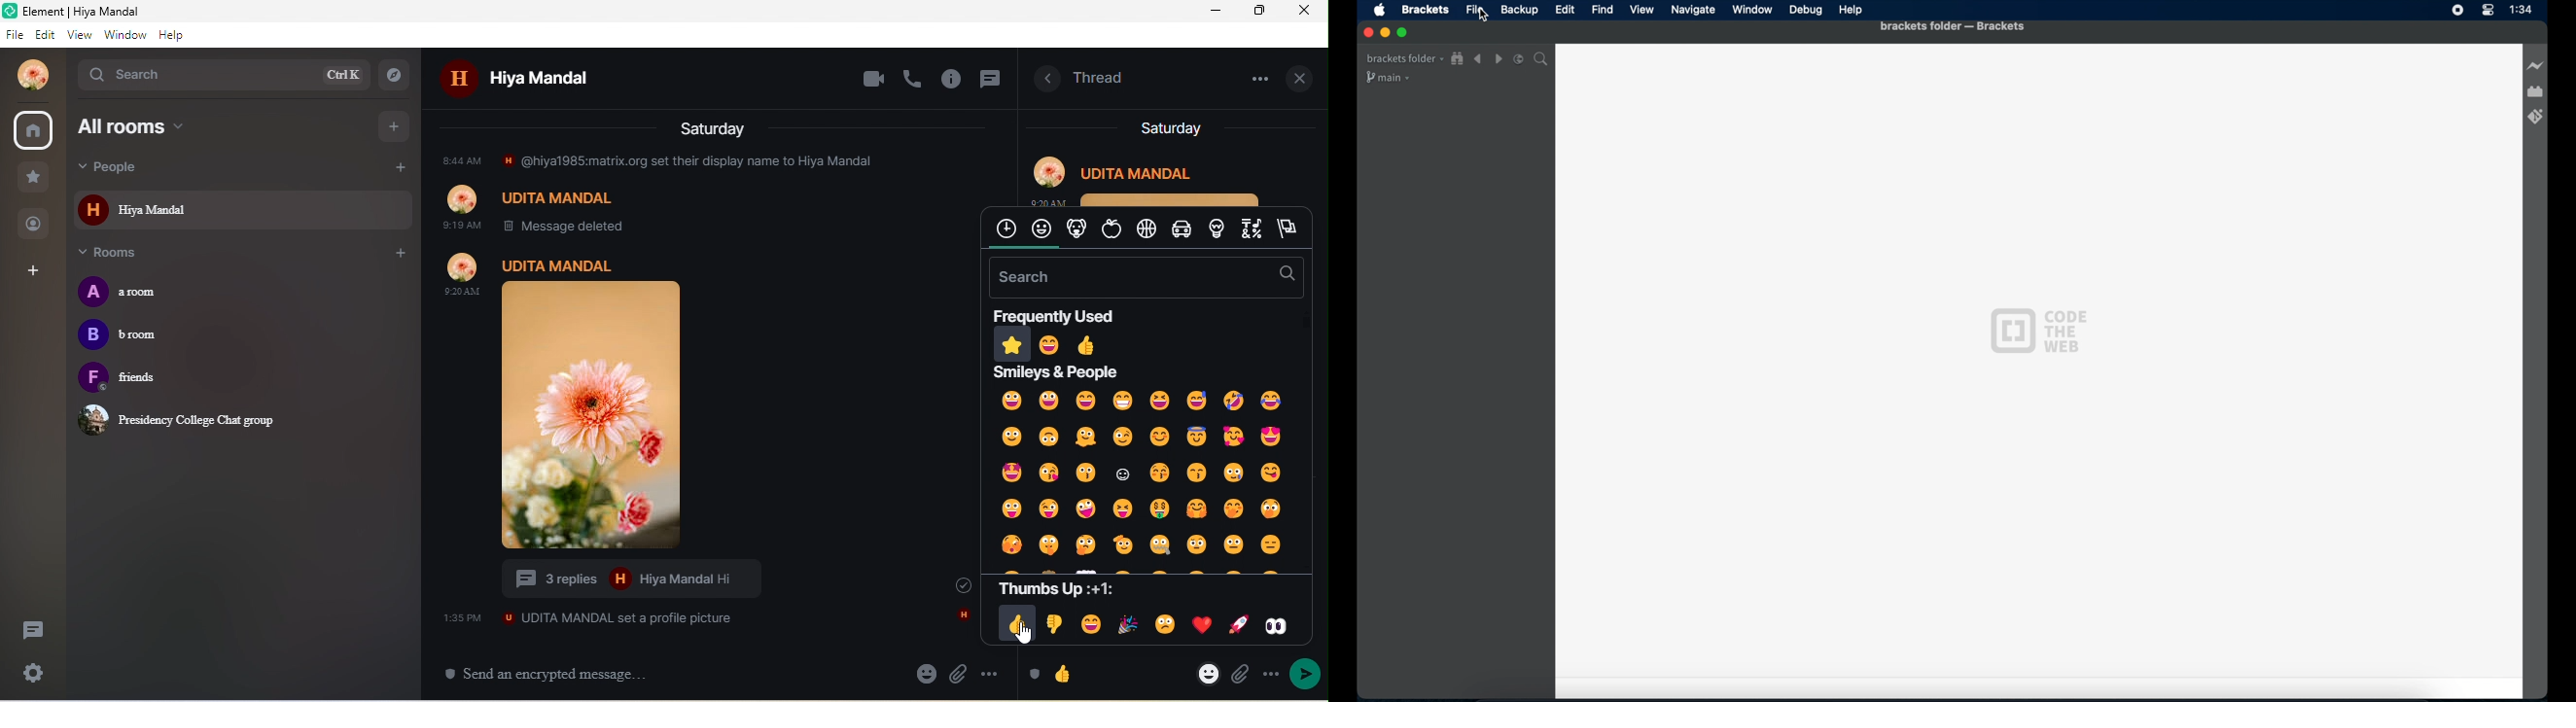  Describe the element at coordinates (1564, 9) in the screenshot. I see `Edit` at that location.